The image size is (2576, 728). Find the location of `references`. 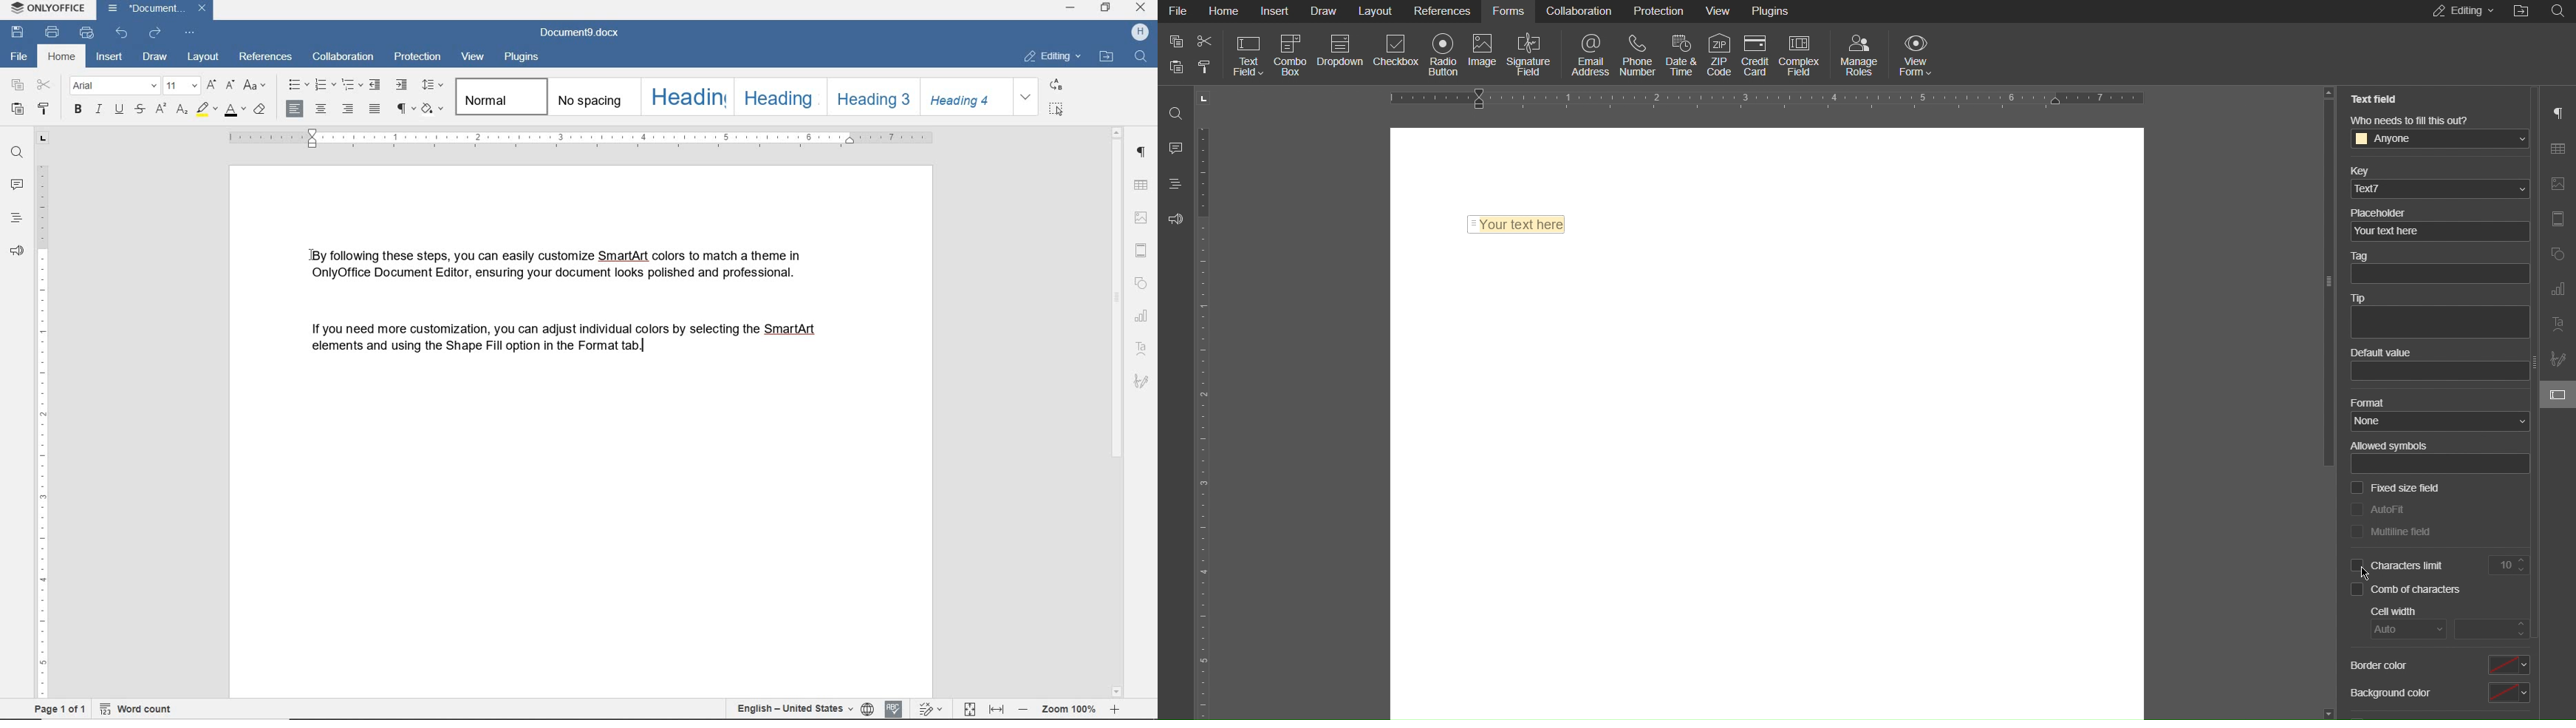

references is located at coordinates (267, 58).